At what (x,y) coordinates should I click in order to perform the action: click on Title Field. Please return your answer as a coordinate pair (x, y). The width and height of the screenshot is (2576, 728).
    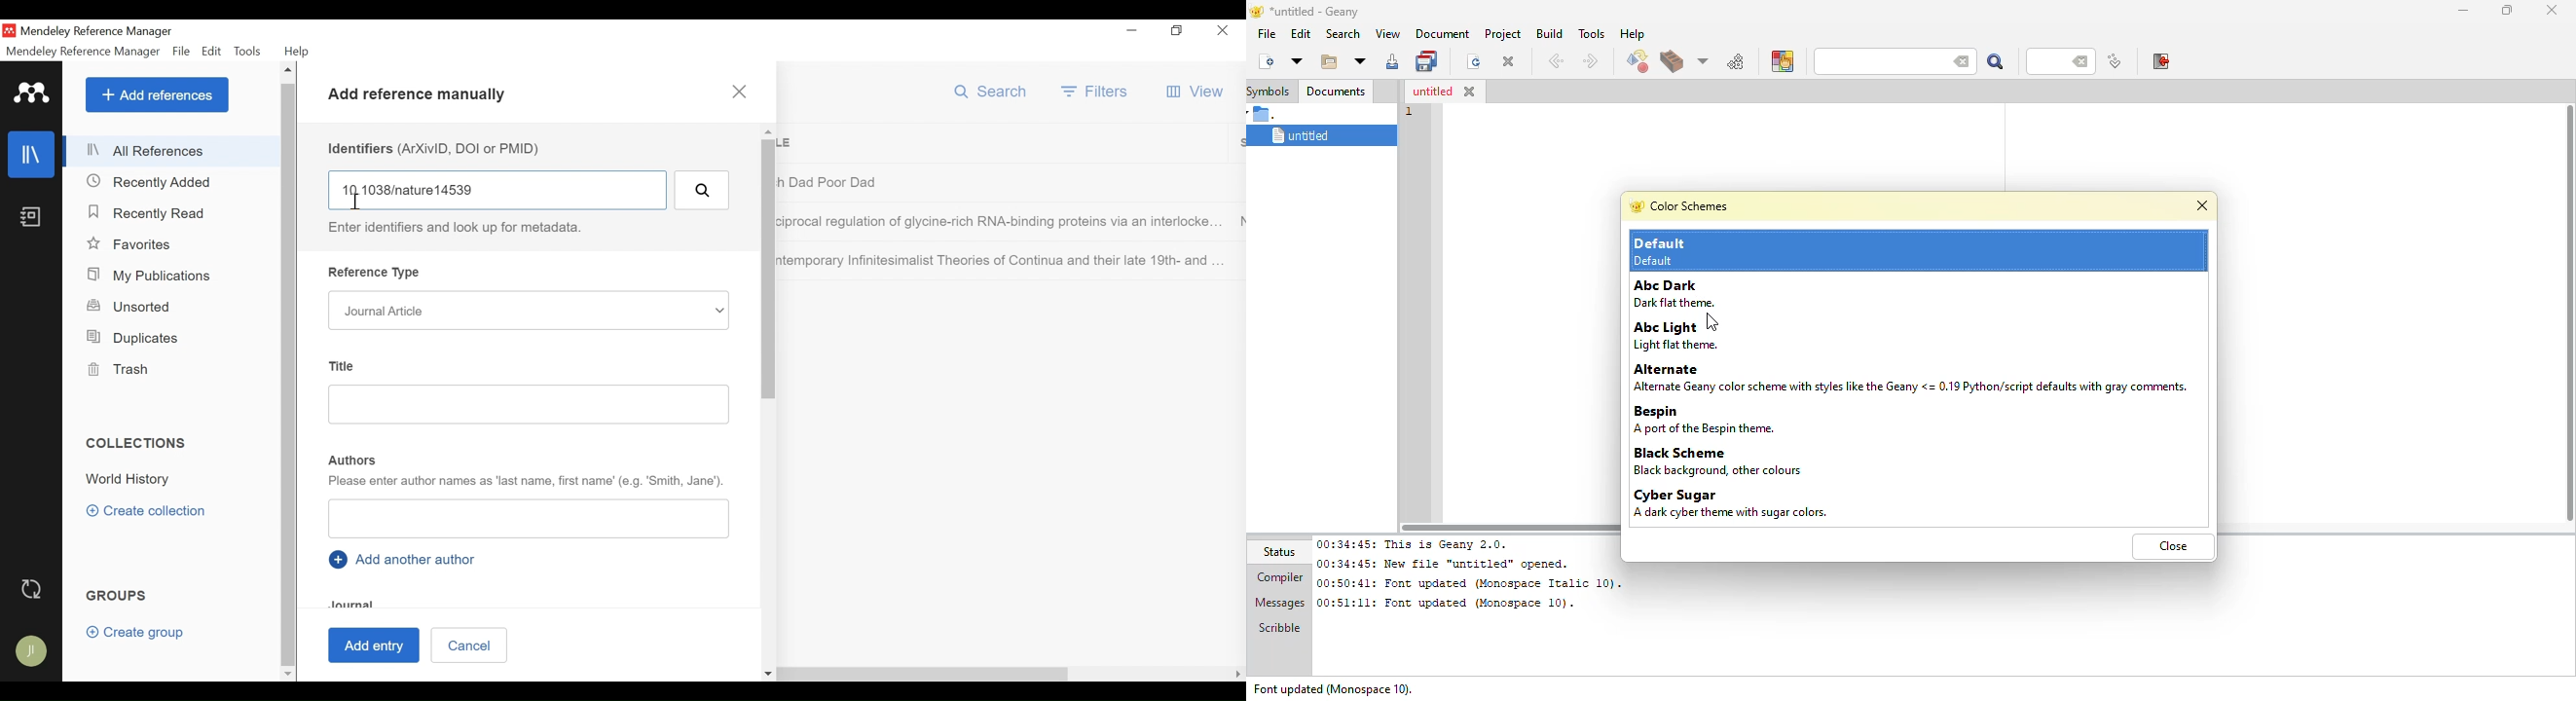
    Looking at the image, I should click on (529, 404).